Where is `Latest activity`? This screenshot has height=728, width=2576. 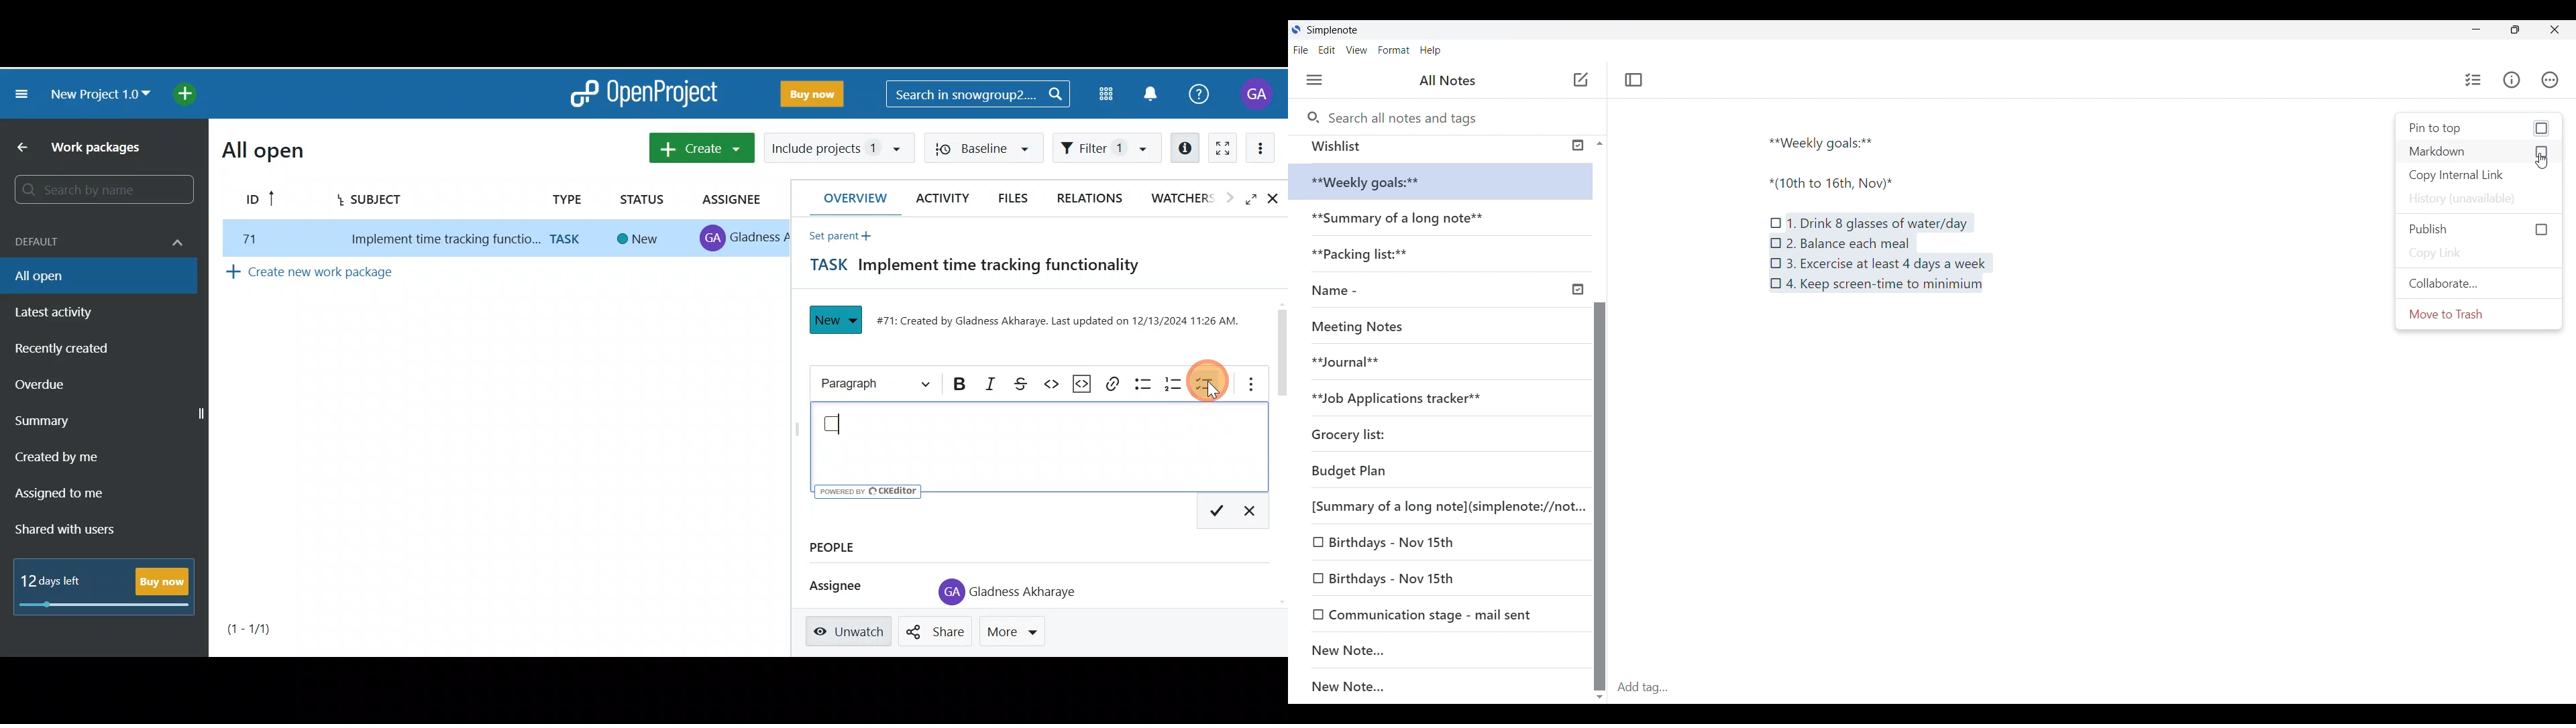
Latest activity is located at coordinates (65, 311).